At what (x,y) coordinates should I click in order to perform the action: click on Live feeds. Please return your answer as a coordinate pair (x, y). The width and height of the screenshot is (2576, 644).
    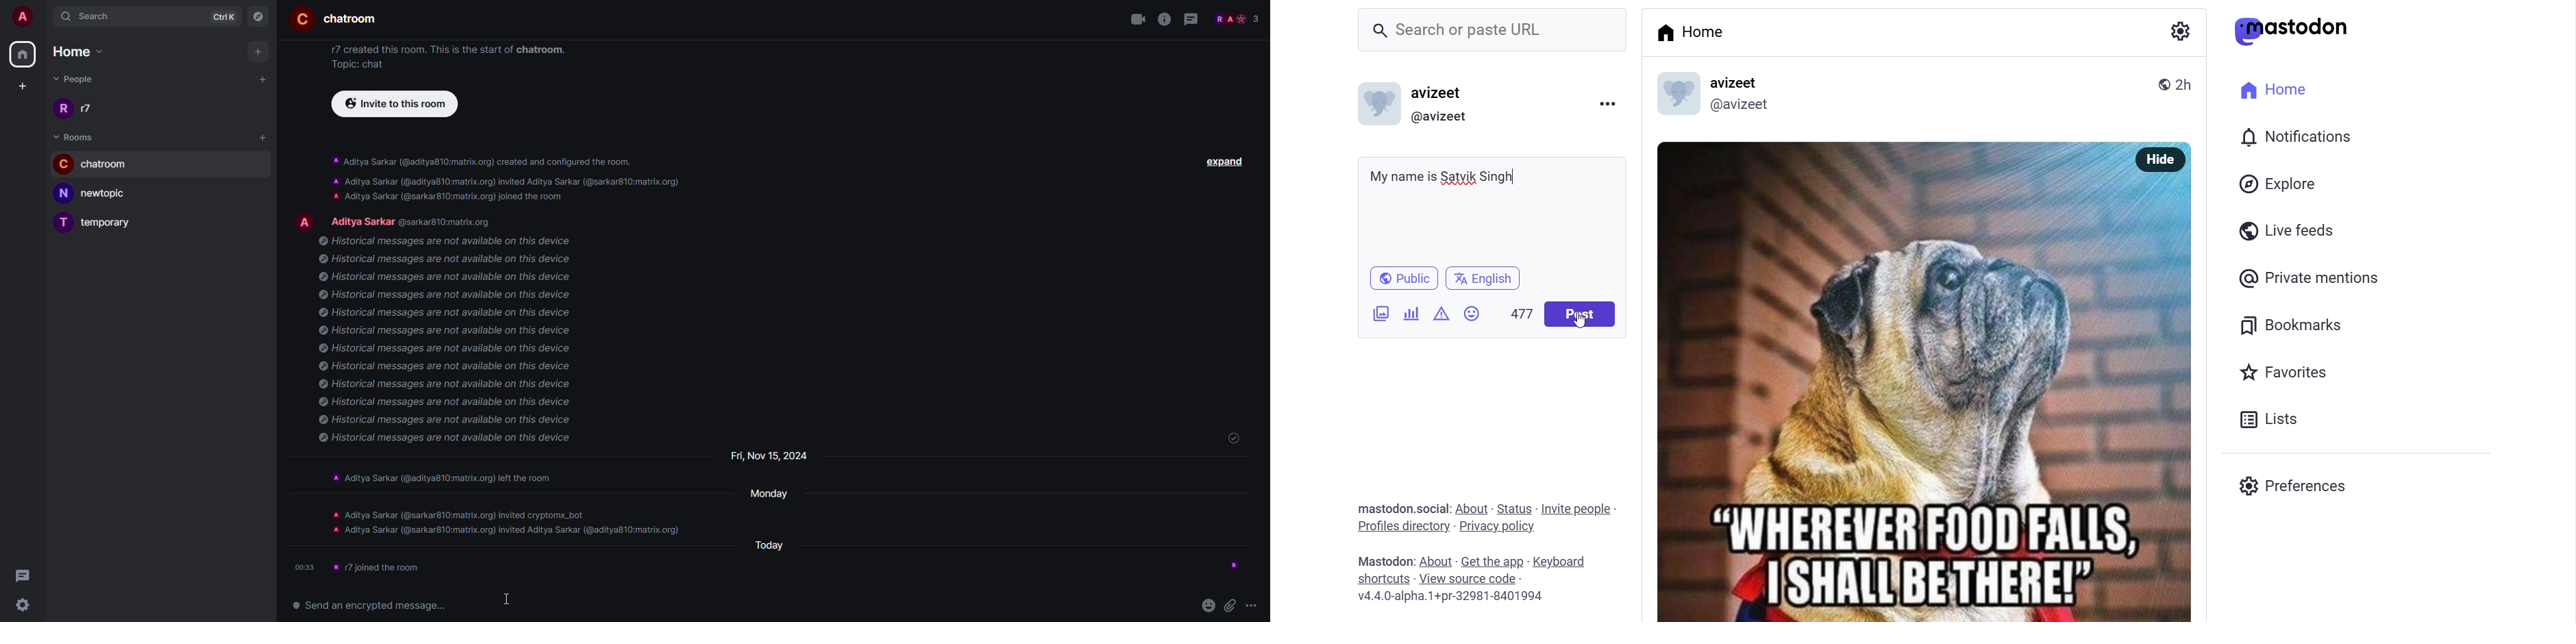
    Looking at the image, I should click on (2290, 234).